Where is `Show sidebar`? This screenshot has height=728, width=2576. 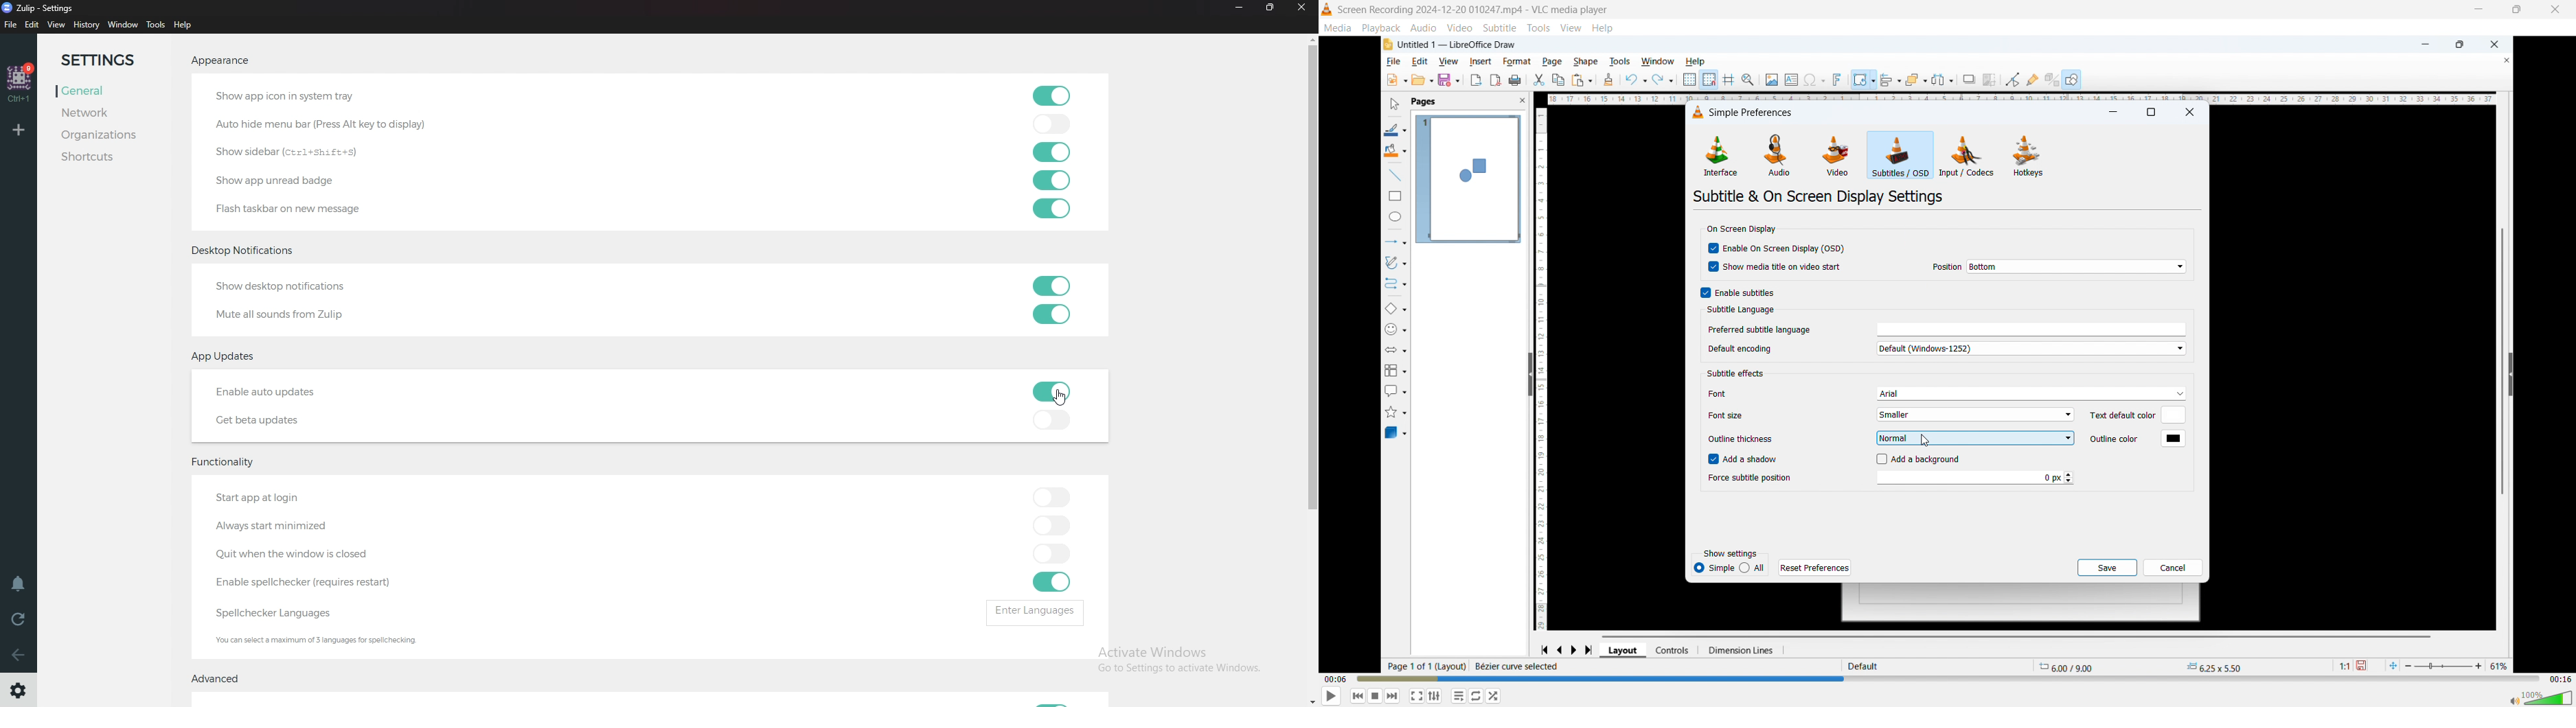
Show sidebar is located at coordinates (293, 150).